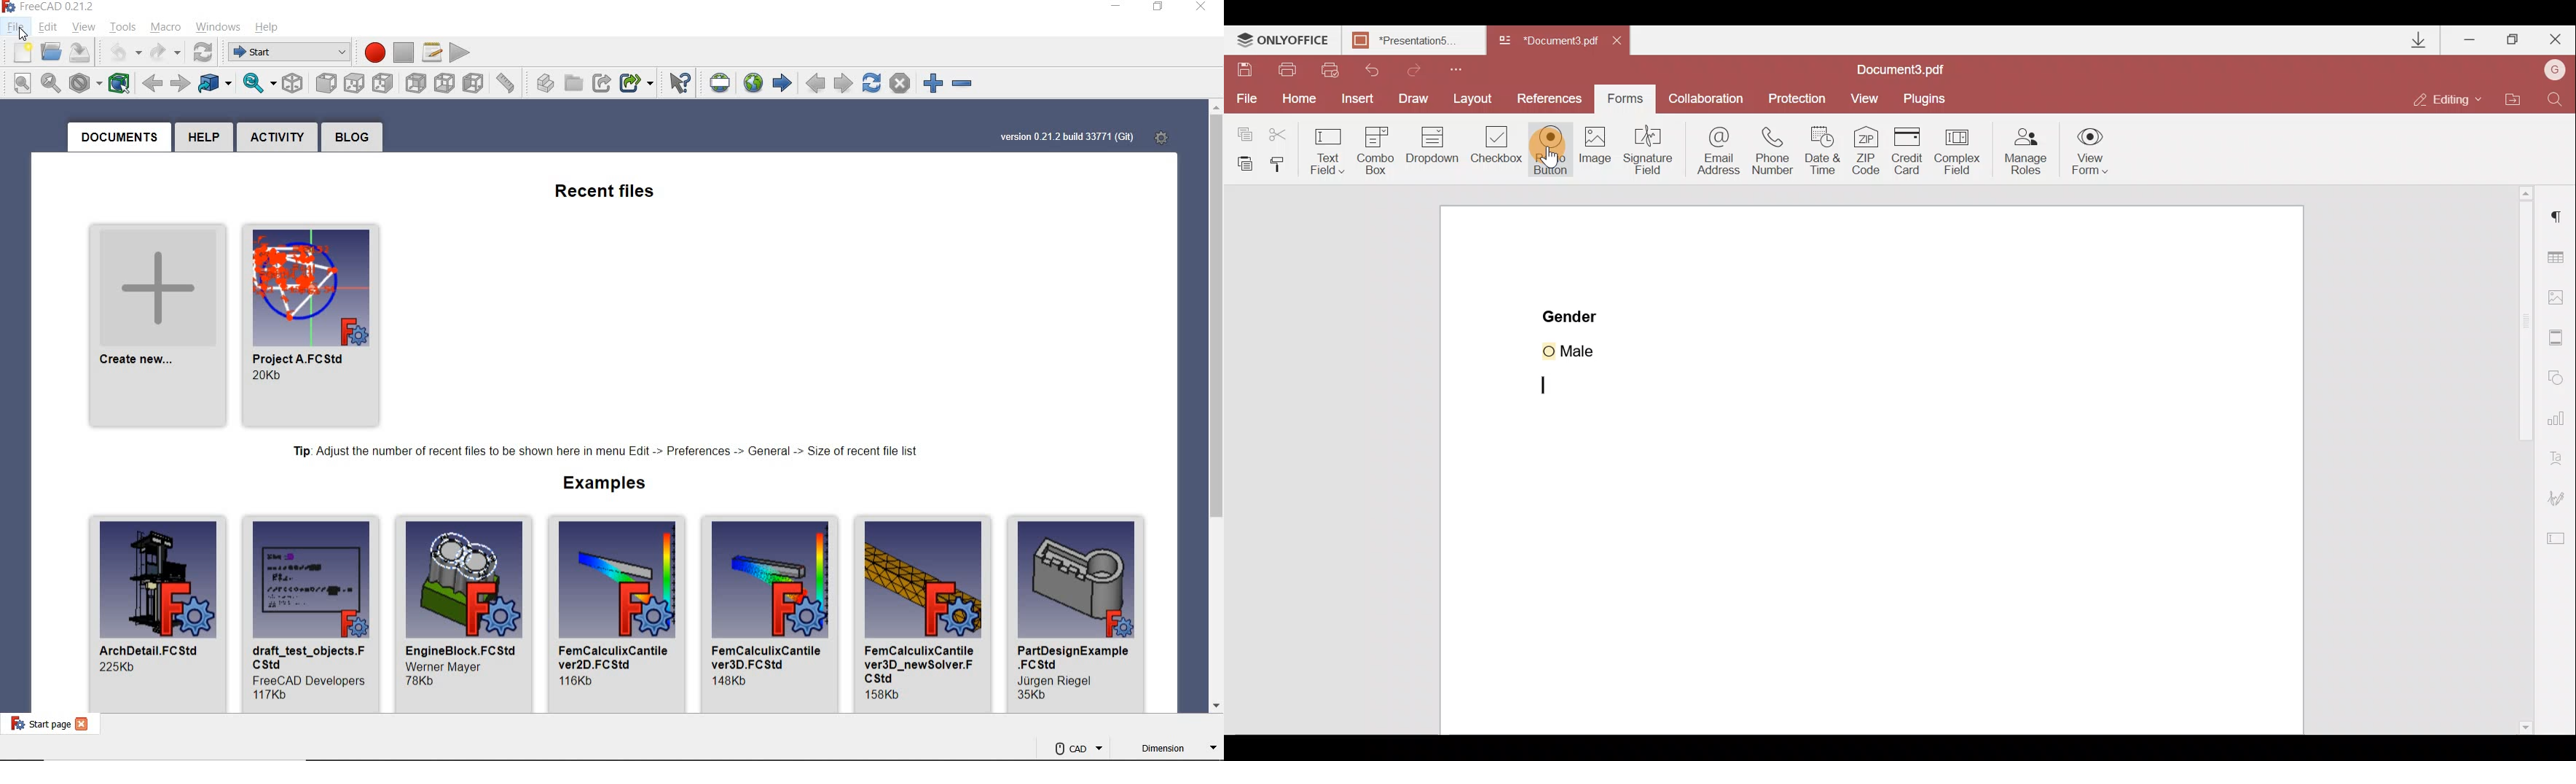 This screenshot has height=784, width=2576. I want to click on Customize quick access toolbar, so click(1465, 68).